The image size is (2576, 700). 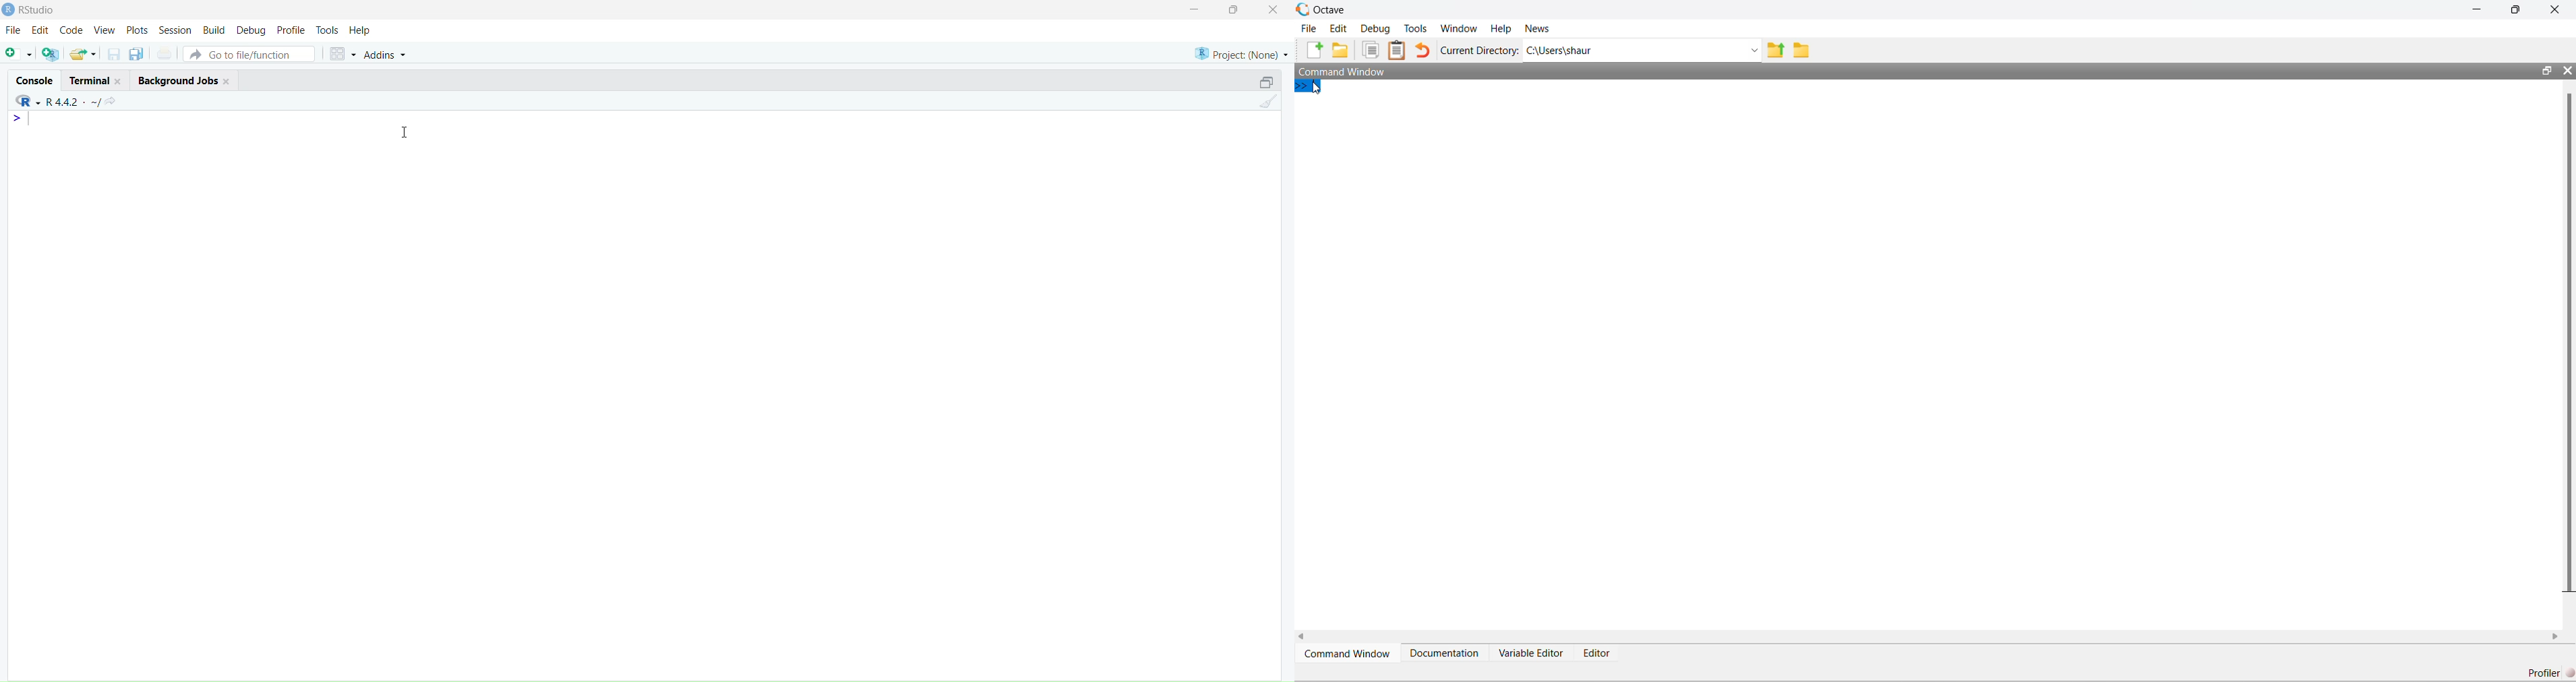 What do you see at coordinates (1242, 54) in the screenshot?
I see `project (none)` at bounding box center [1242, 54].